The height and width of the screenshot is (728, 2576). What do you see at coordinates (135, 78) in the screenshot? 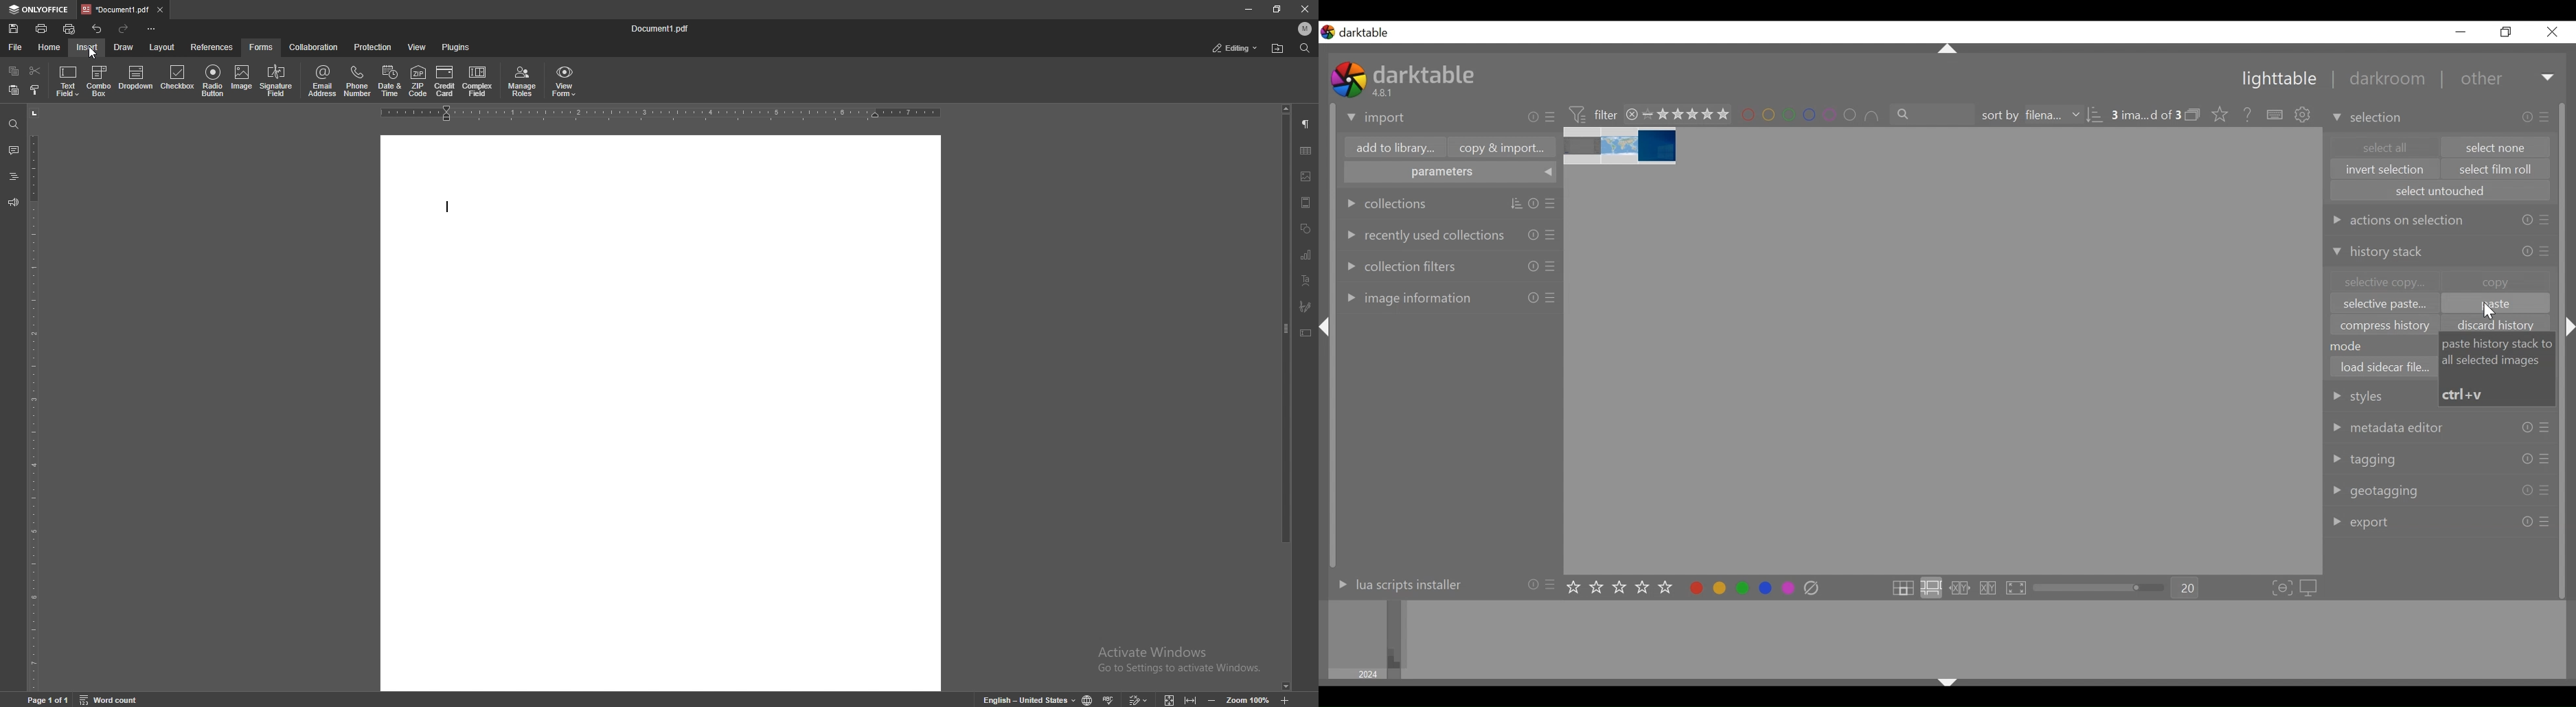
I see `dropdown` at bounding box center [135, 78].